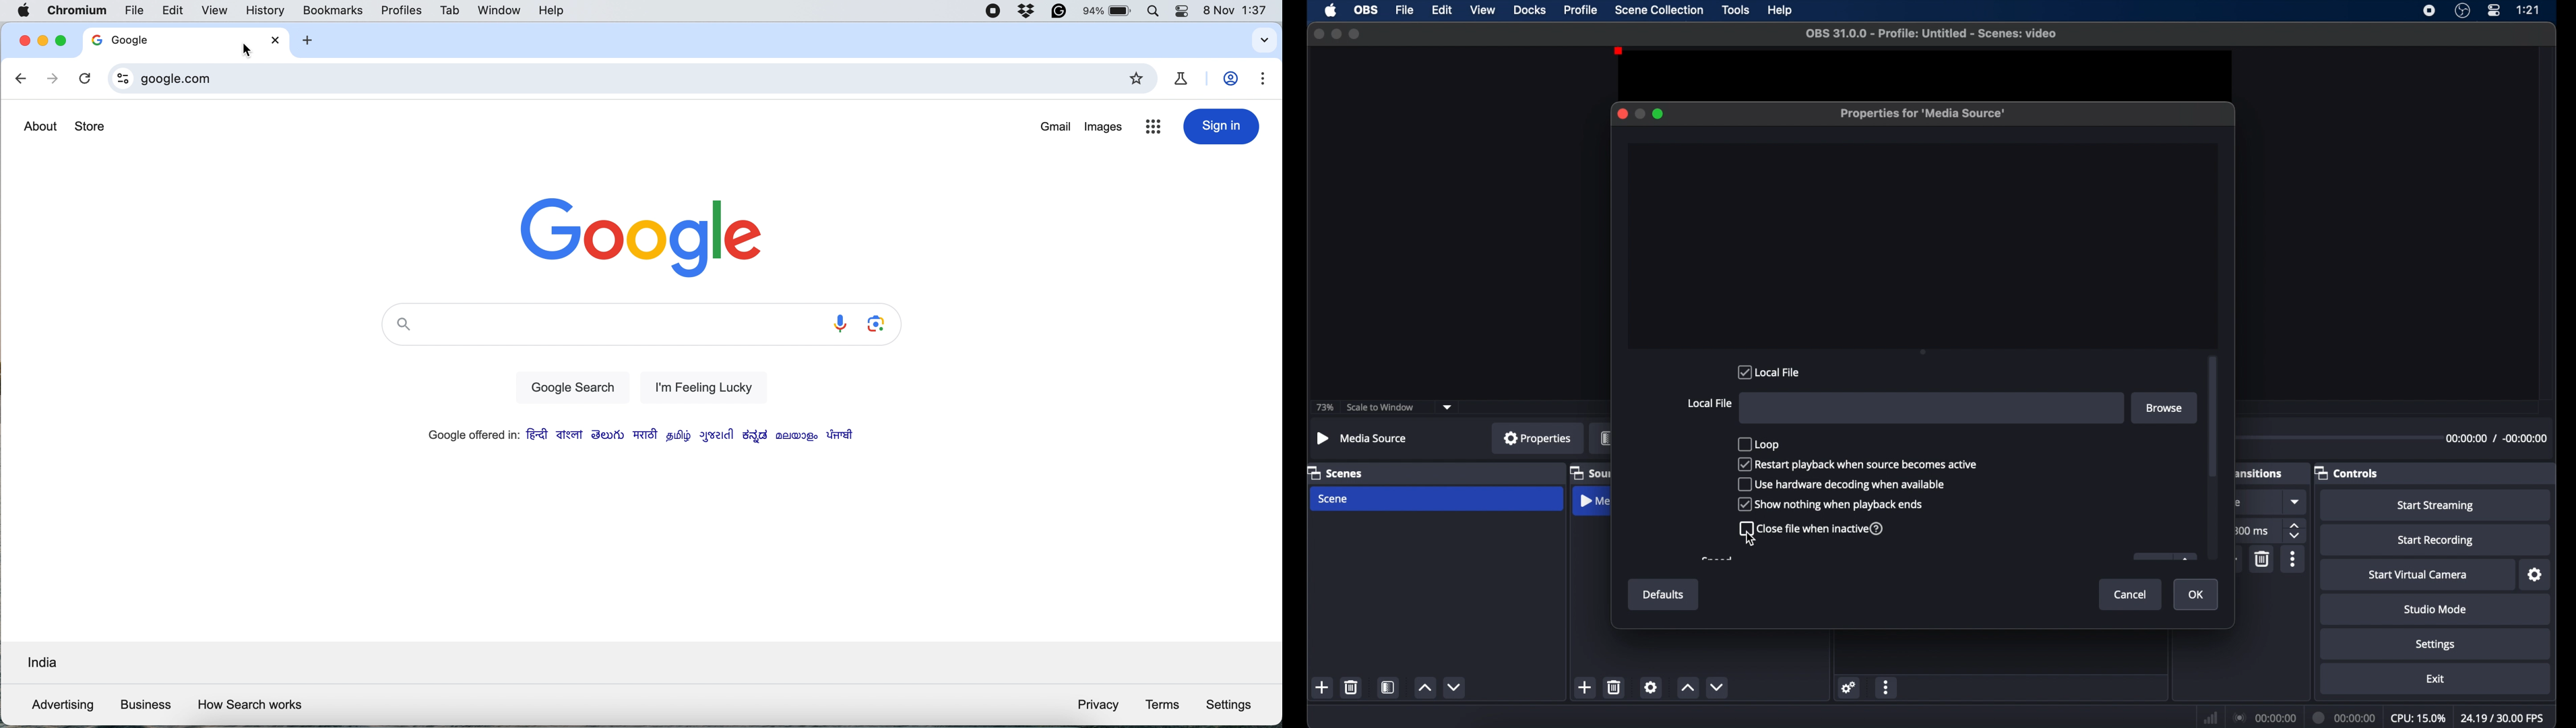  I want to click on cpu, so click(2418, 717).